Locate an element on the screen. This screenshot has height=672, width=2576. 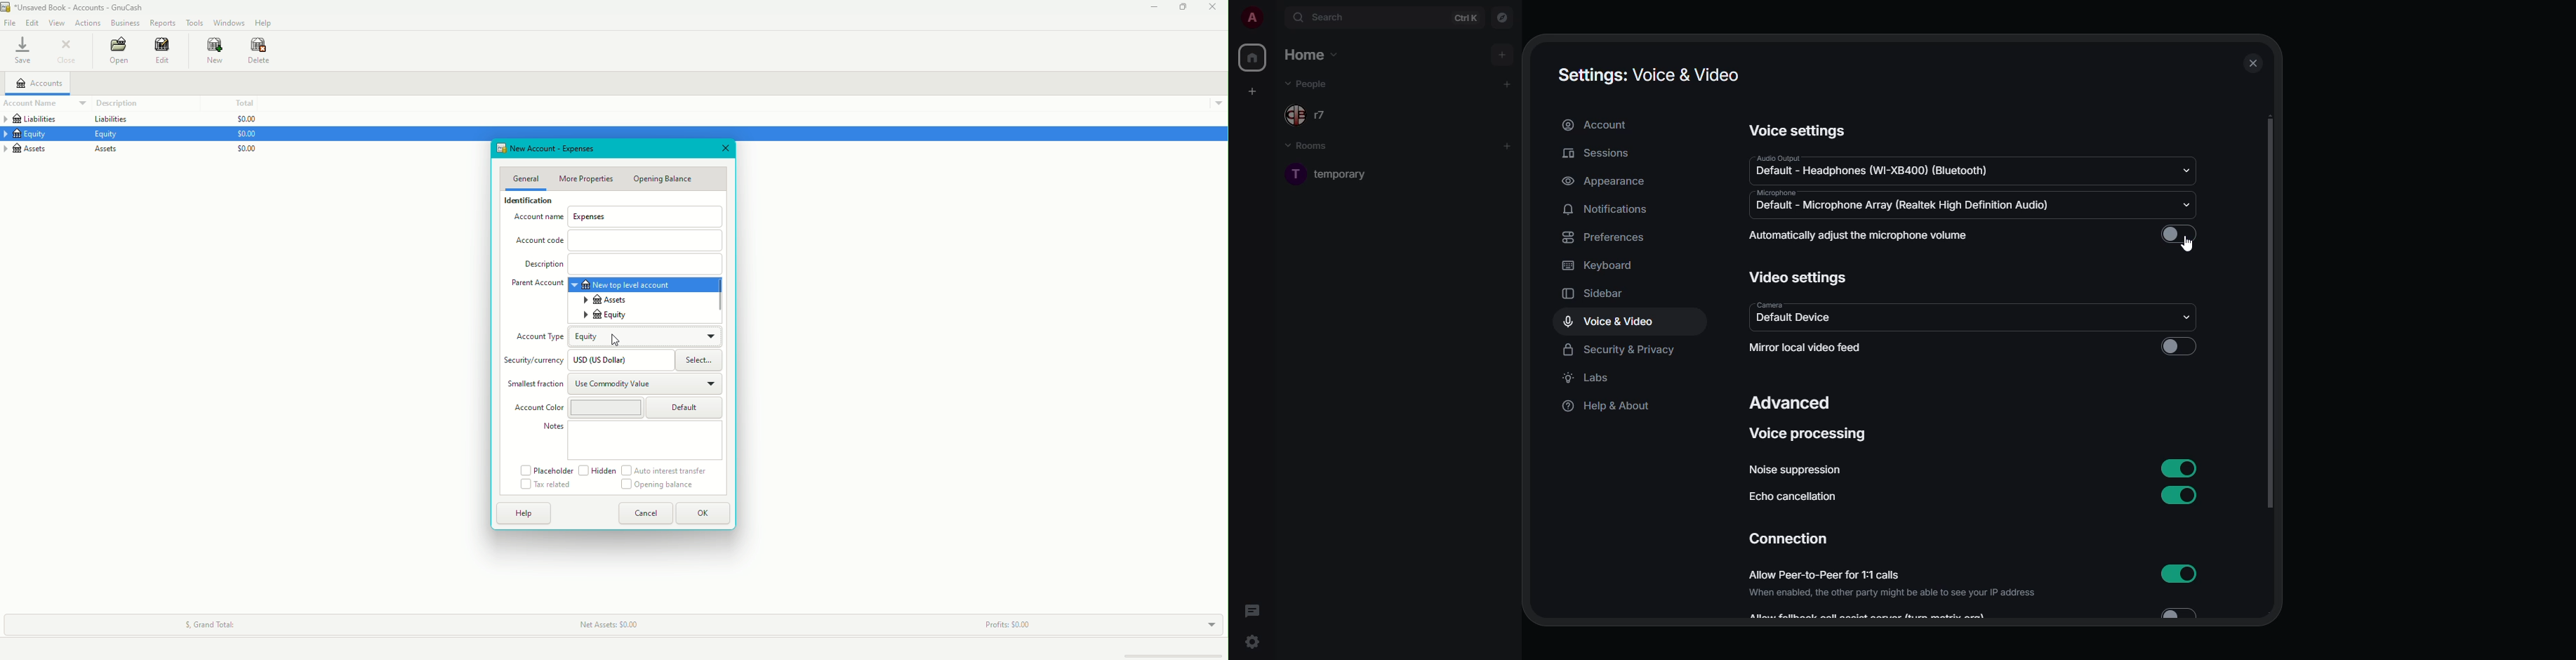
click to enable is located at coordinates (2178, 348).